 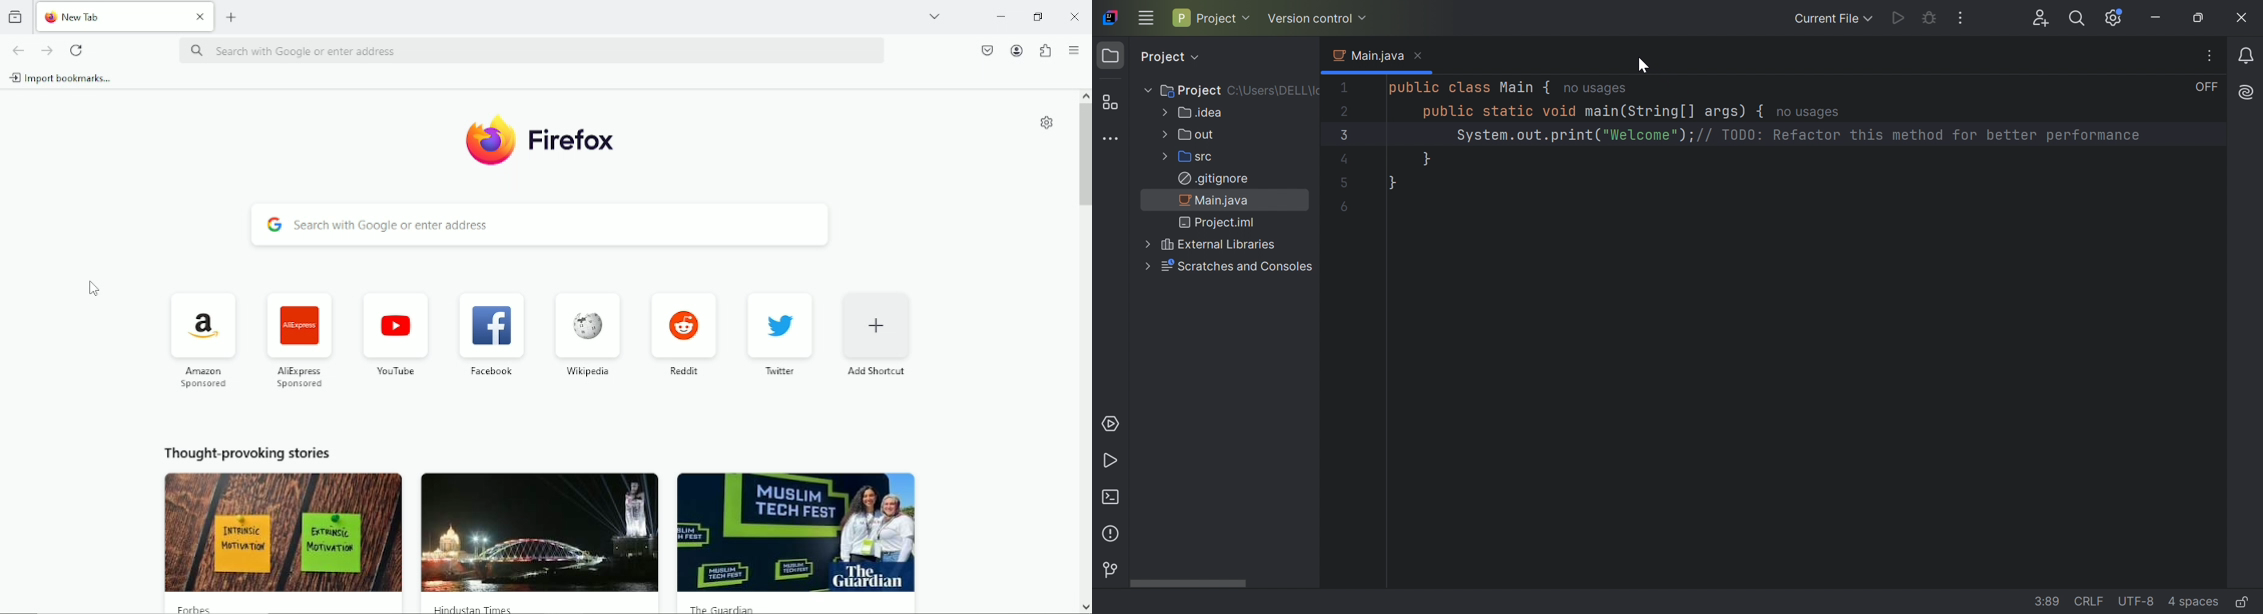 What do you see at coordinates (200, 339) in the screenshot?
I see `Amazon Sponsored` at bounding box center [200, 339].